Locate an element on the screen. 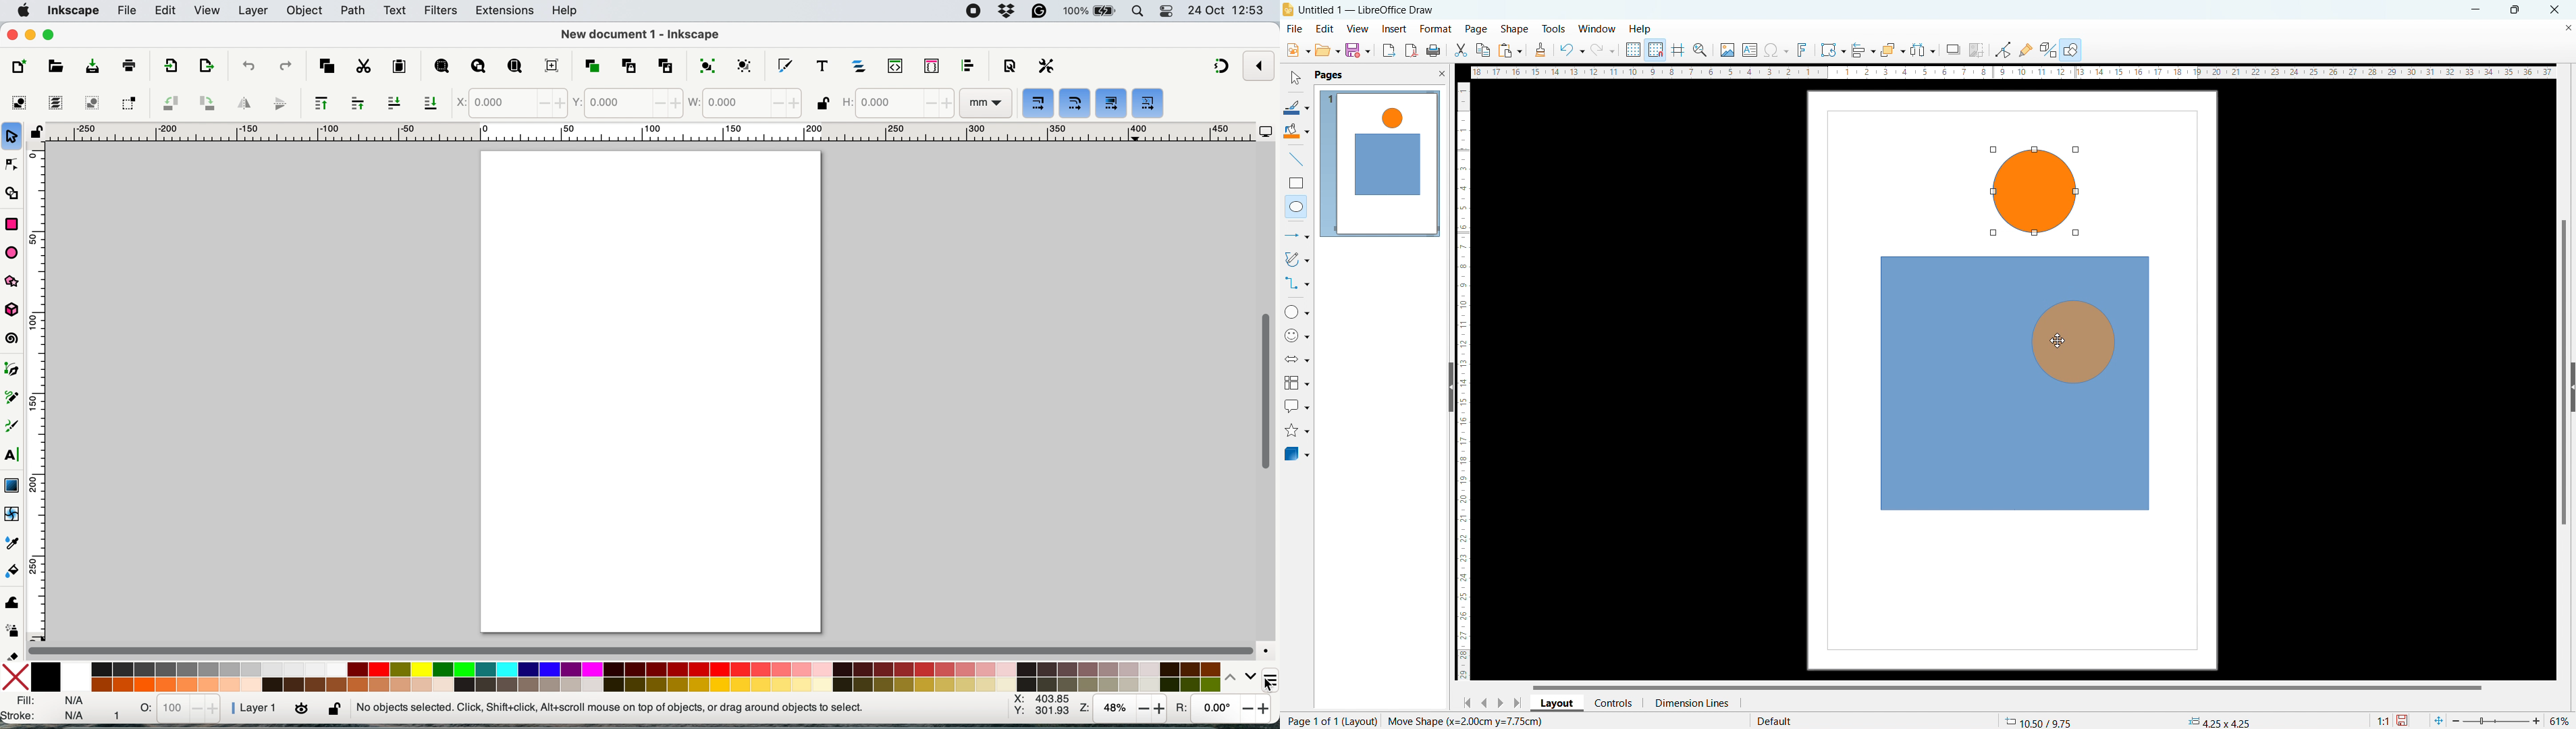 This screenshot has height=756, width=2576. fit to current page is located at coordinates (2438, 720).